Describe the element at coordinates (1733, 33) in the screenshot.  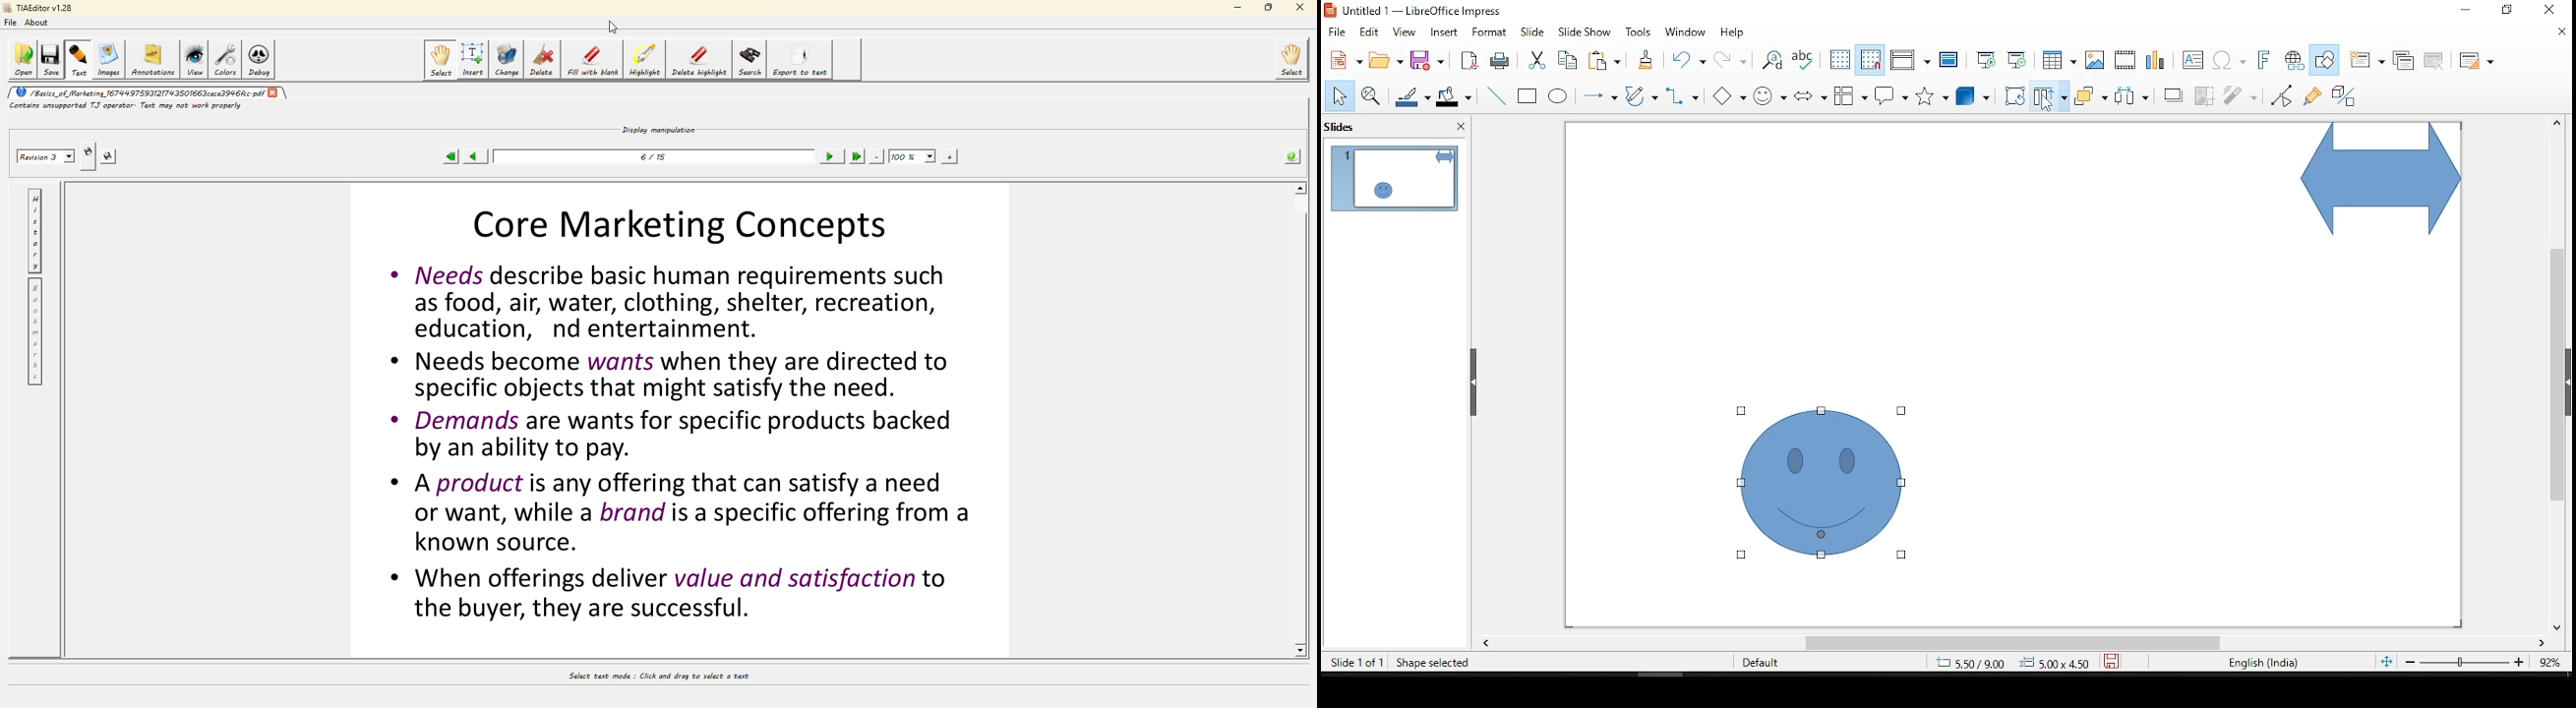
I see `help` at that location.